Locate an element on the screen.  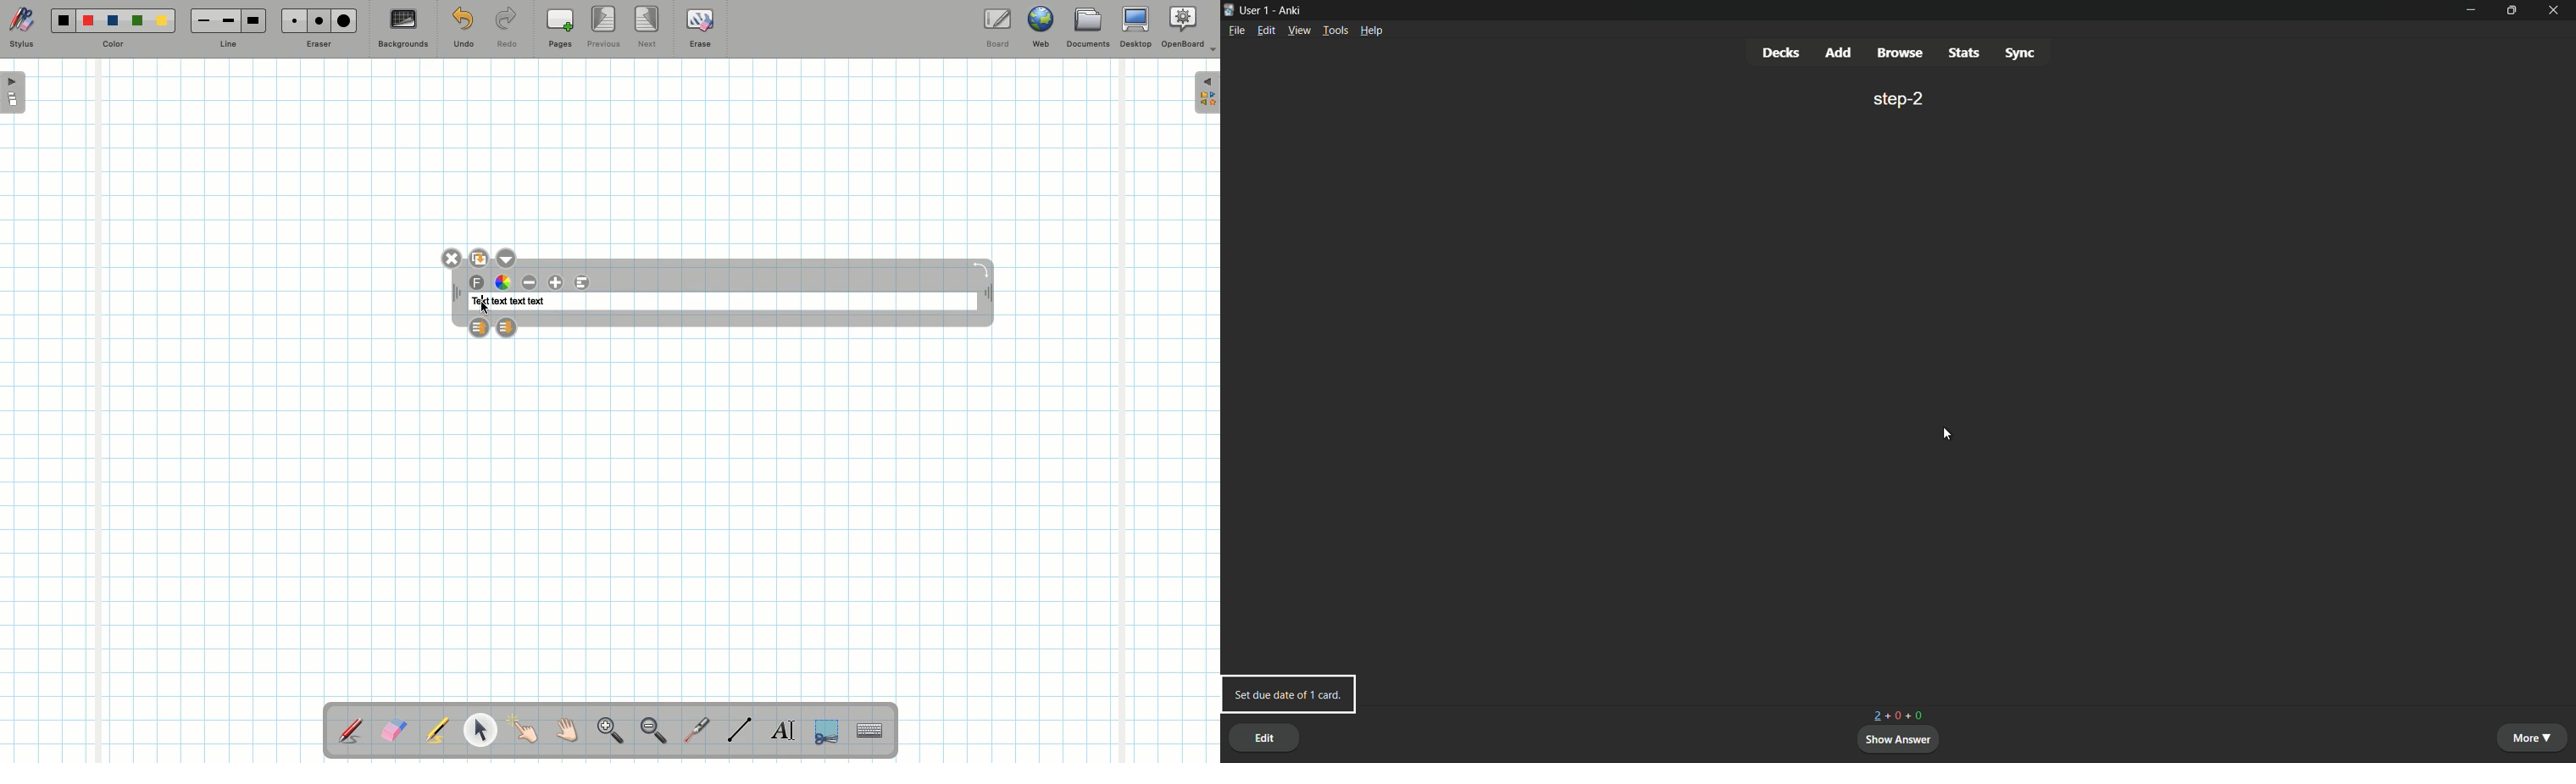
3 is located at coordinates (1878, 716).